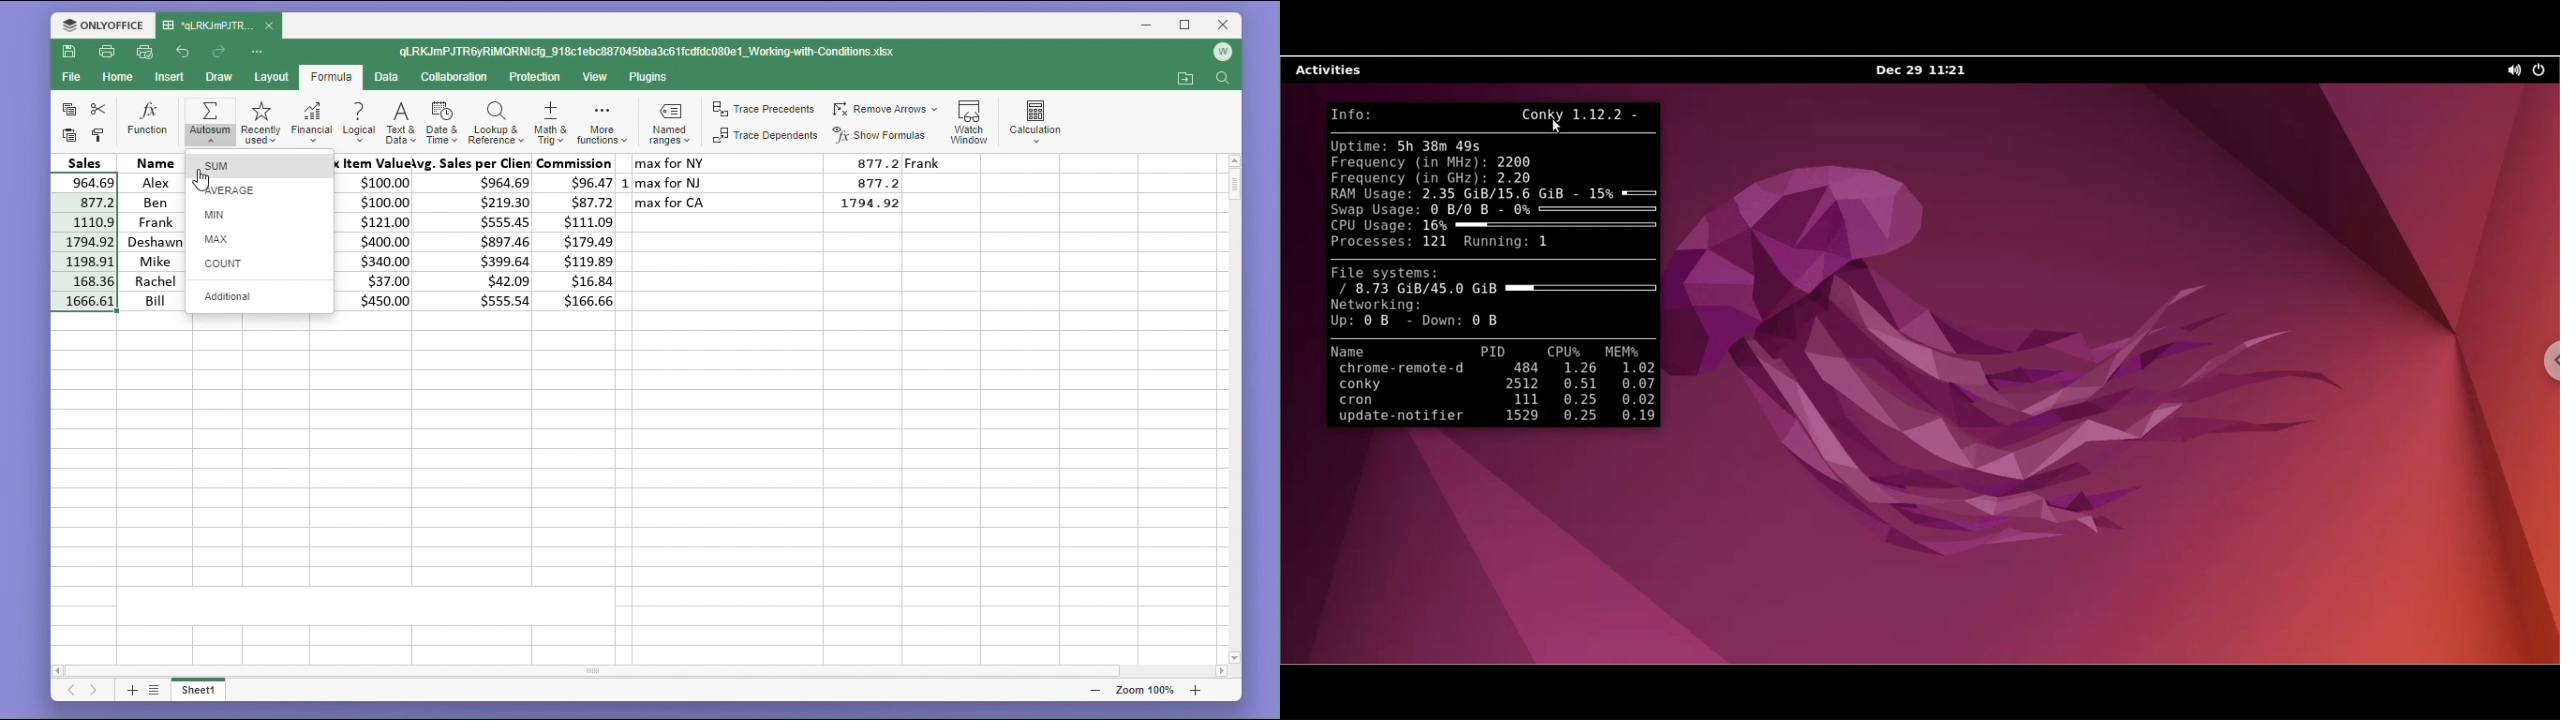  Describe the element at coordinates (649, 77) in the screenshot. I see `plugins` at that location.